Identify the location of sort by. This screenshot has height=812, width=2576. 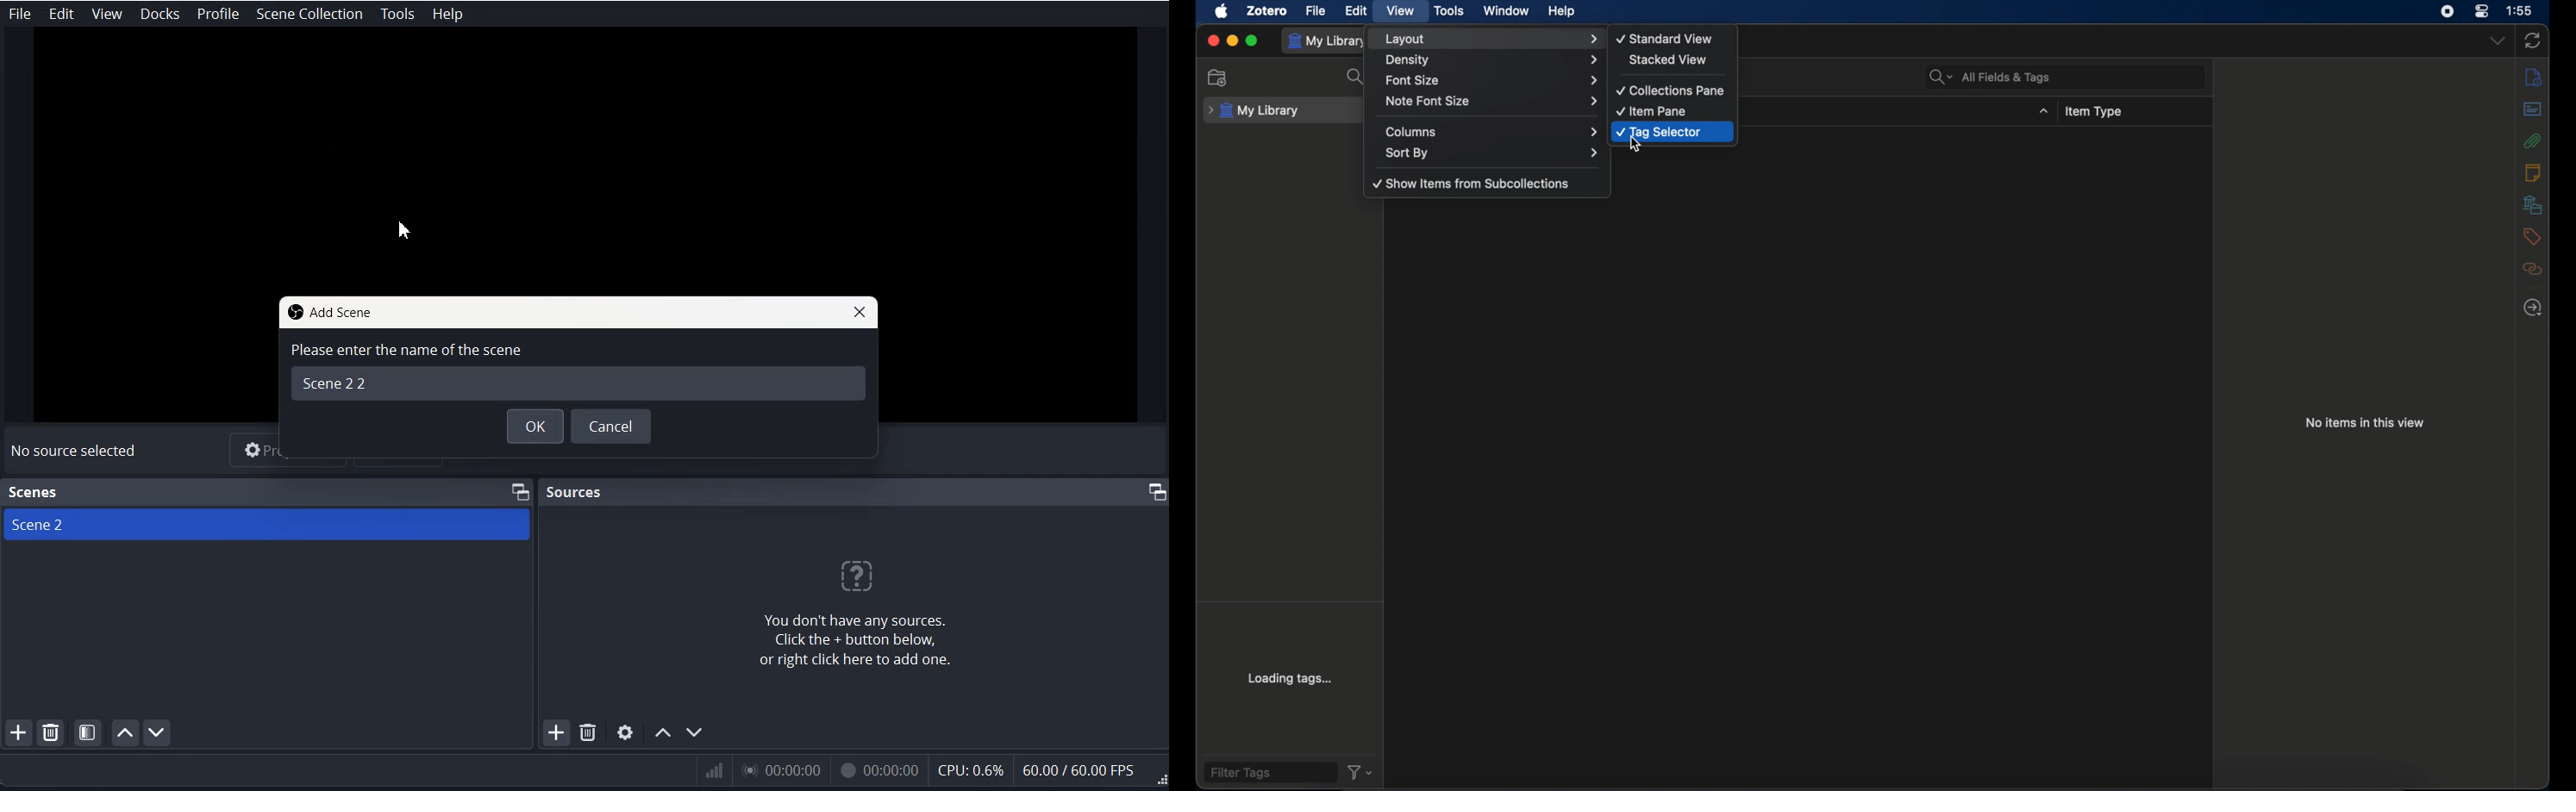
(1494, 153).